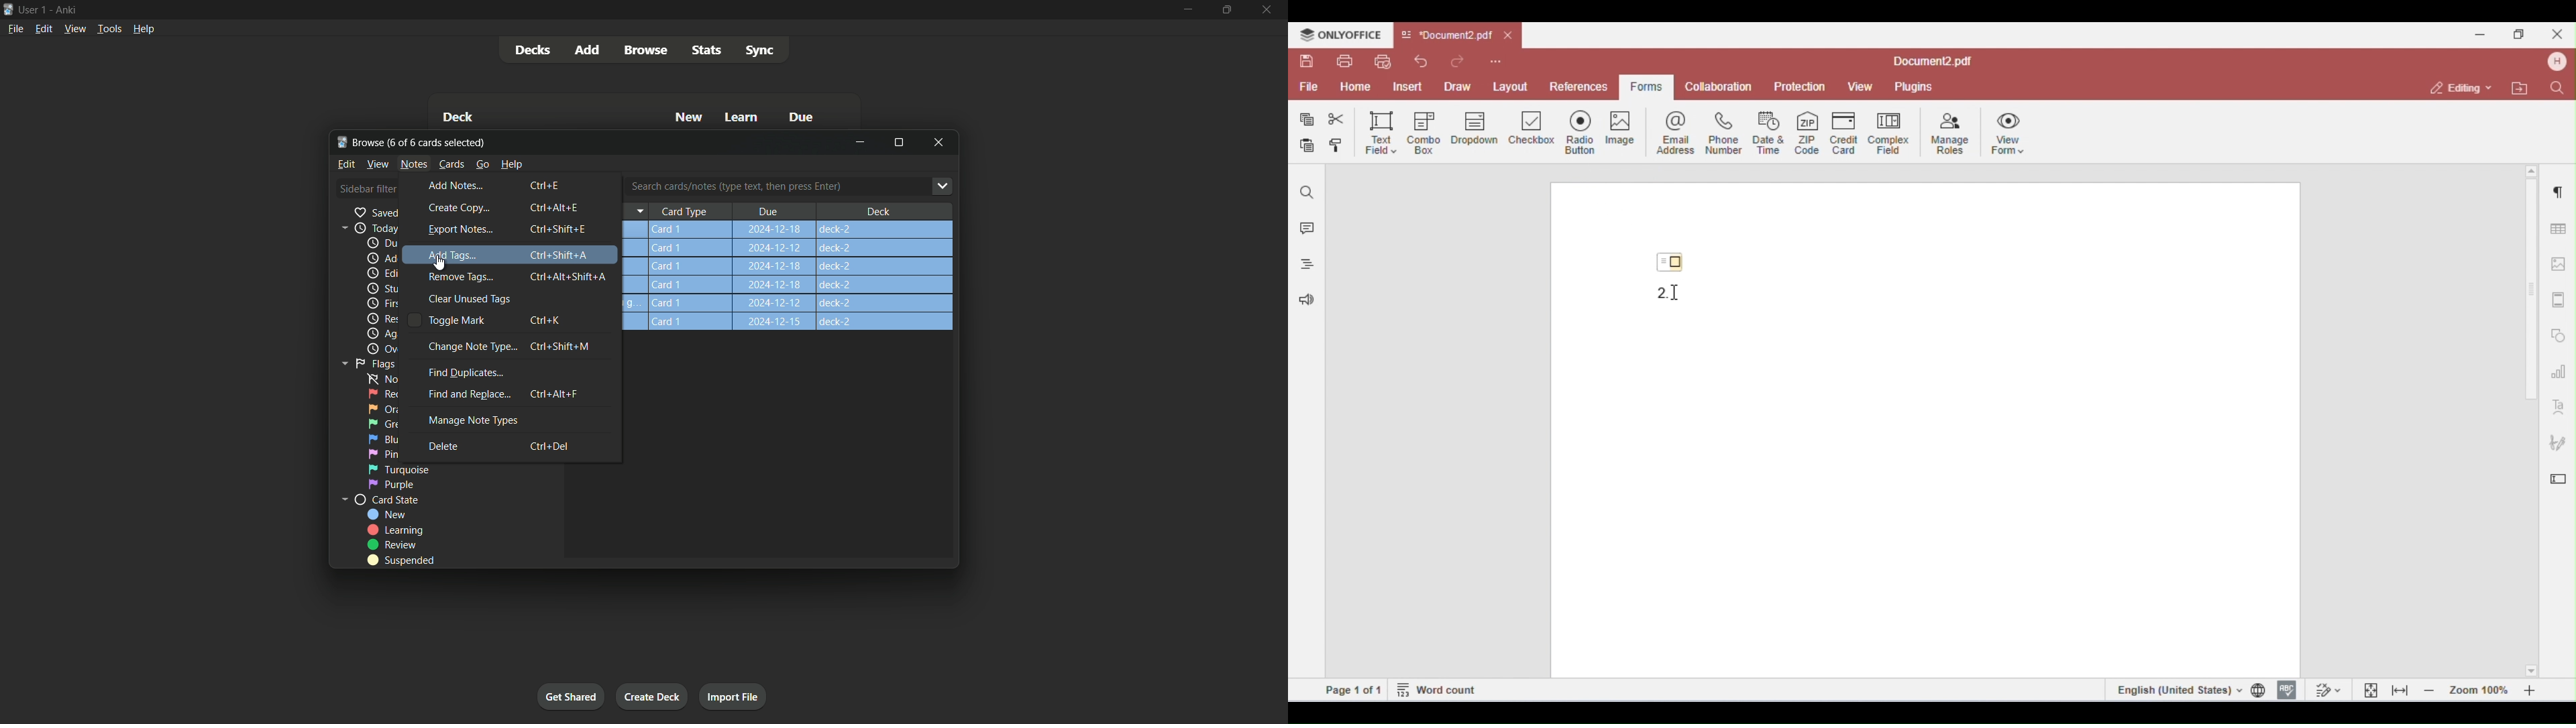 The width and height of the screenshot is (2576, 728). I want to click on card state, so click(387, 499).